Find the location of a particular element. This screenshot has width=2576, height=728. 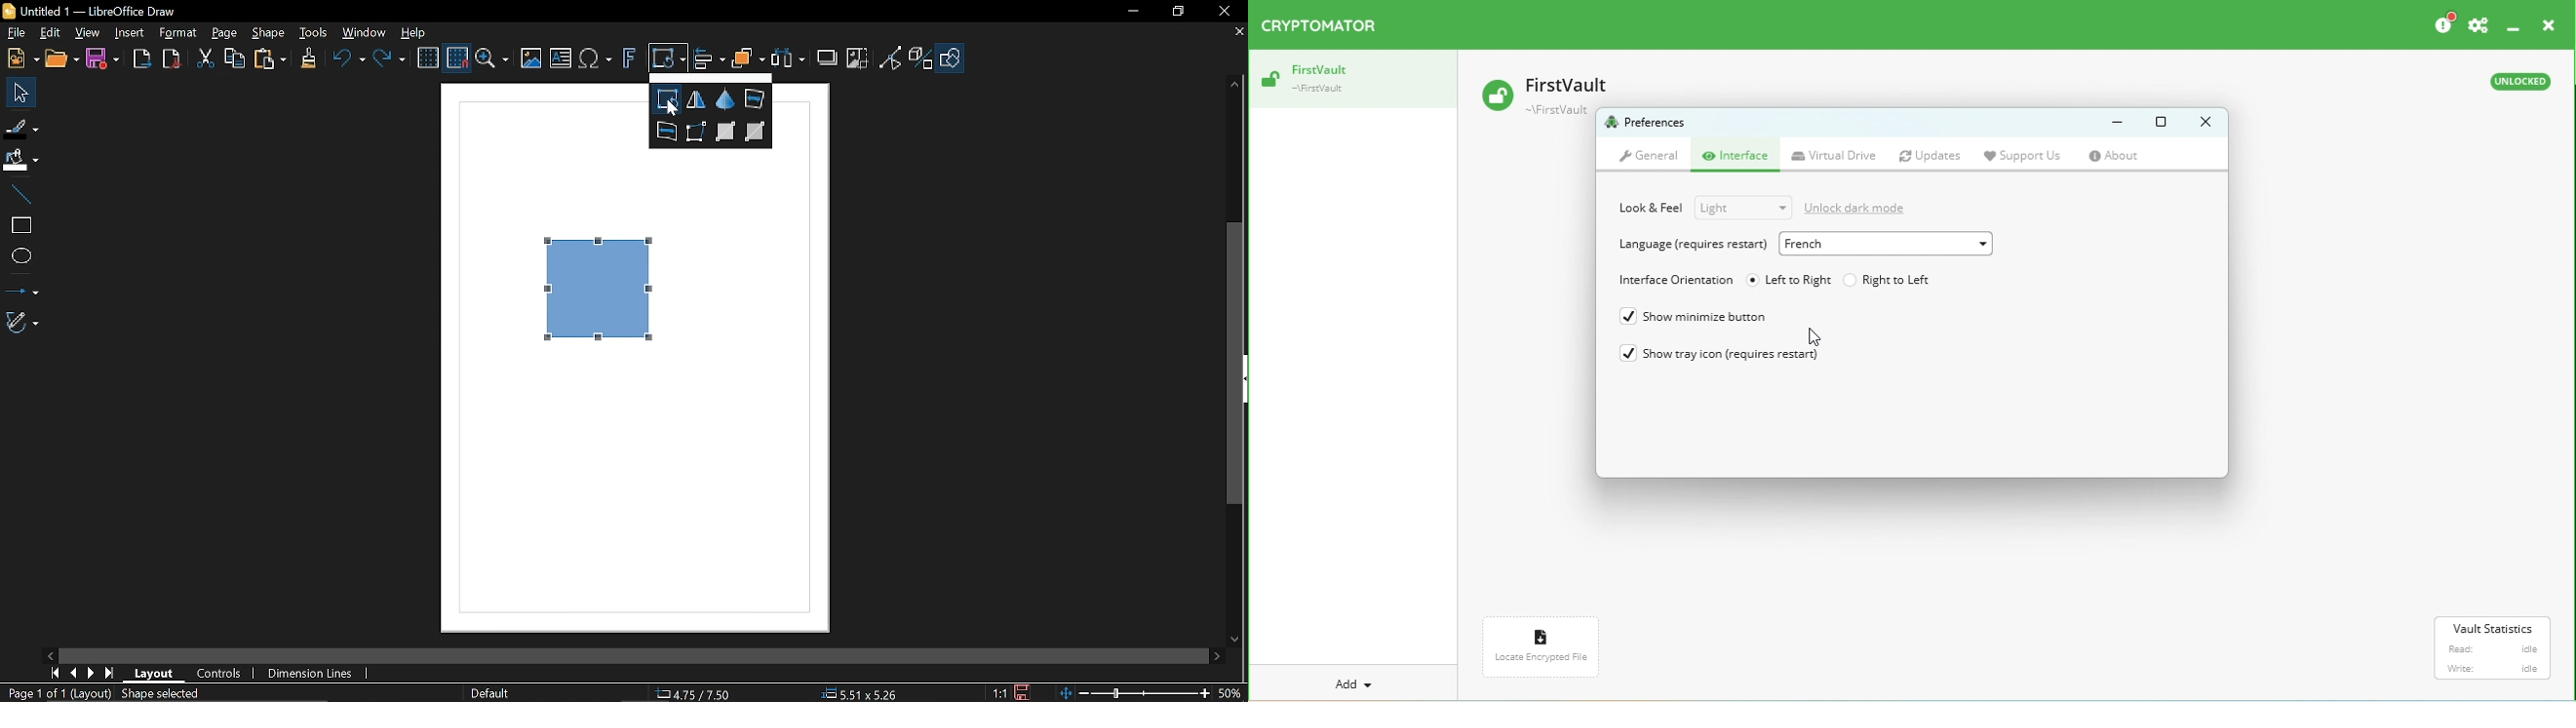

Preferences is located at coordinates (1649, 123).